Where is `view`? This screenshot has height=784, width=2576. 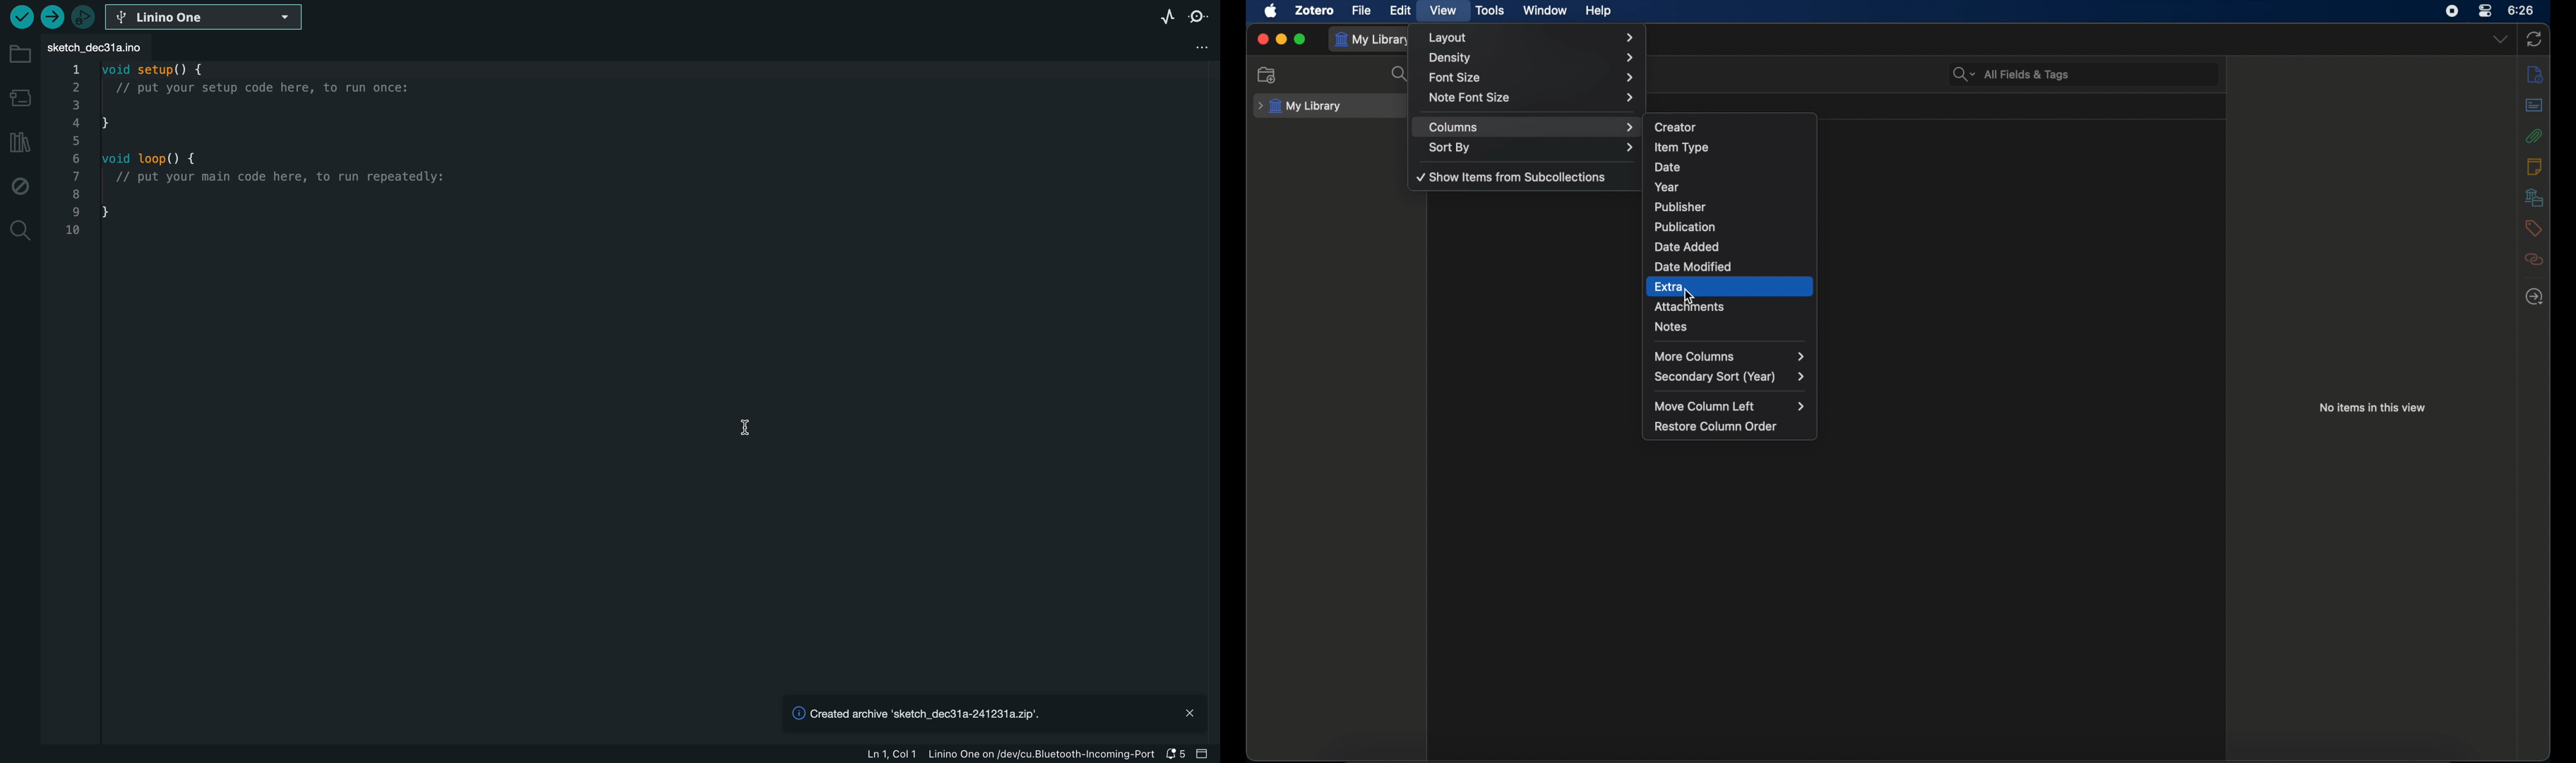 view is located at coordinates (1443, 11).